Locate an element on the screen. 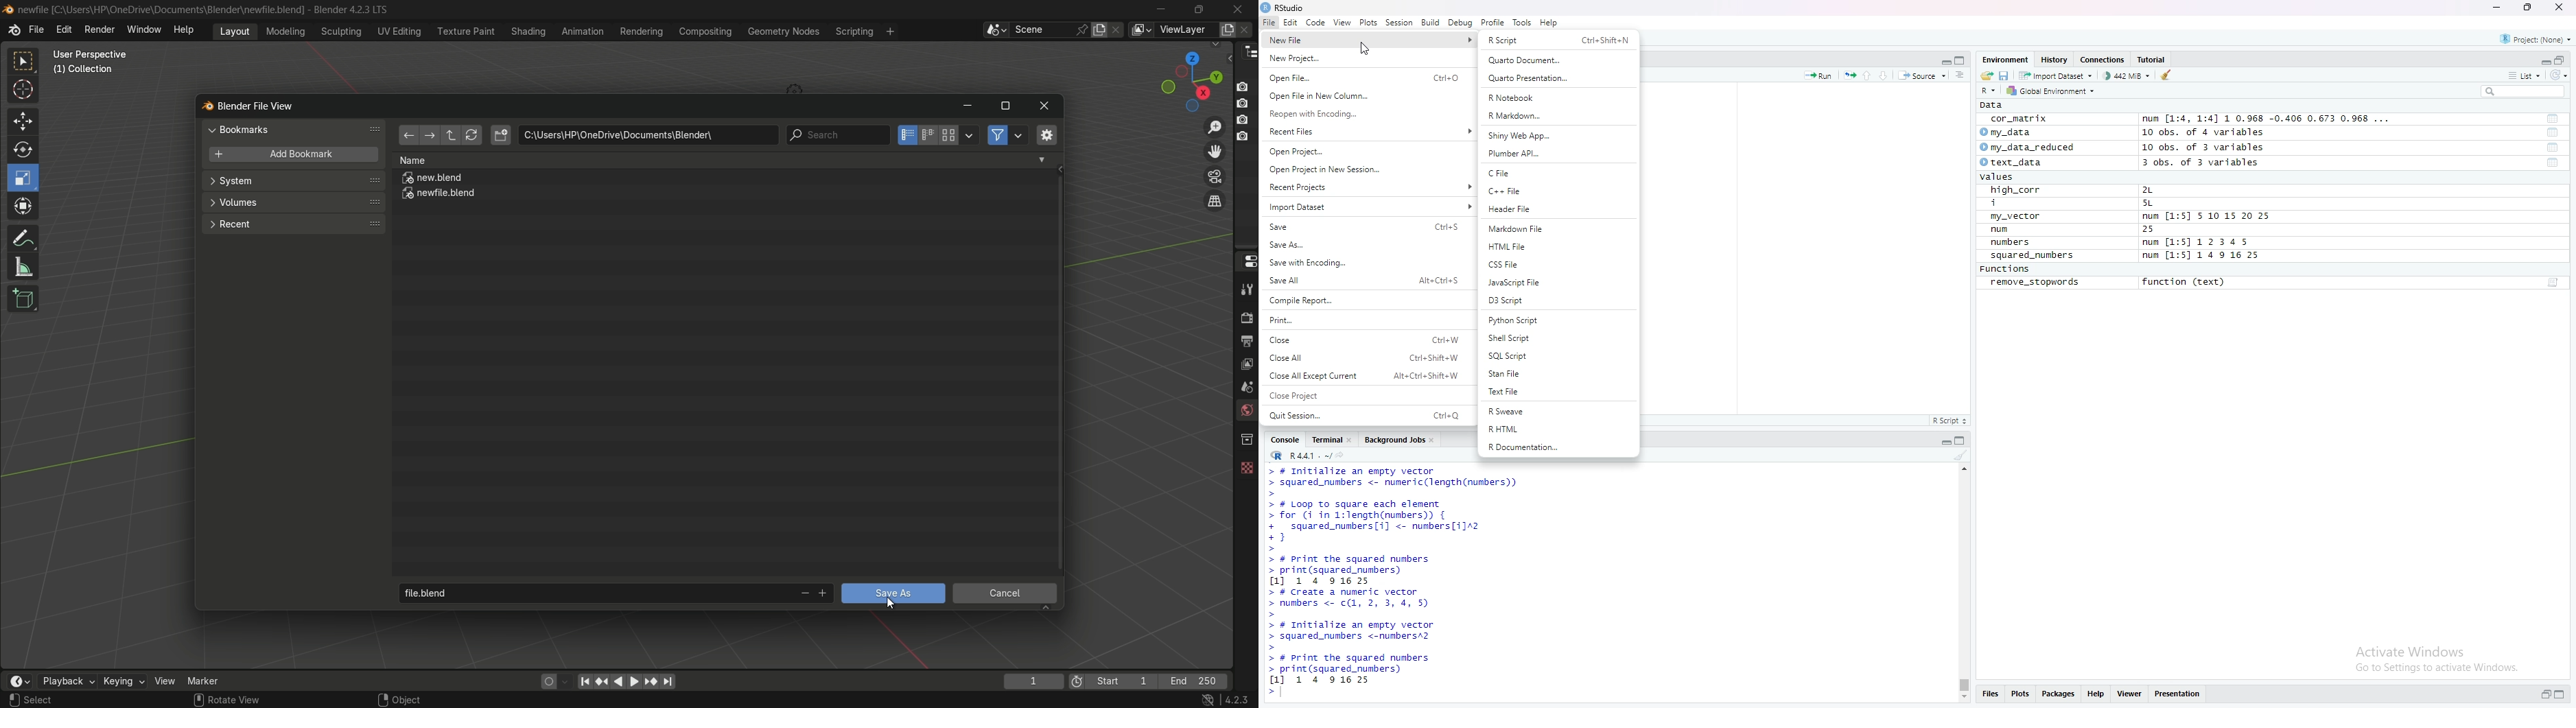 The image size is (2576, 728). Plumber API... is located at coordinates (1557, 152).